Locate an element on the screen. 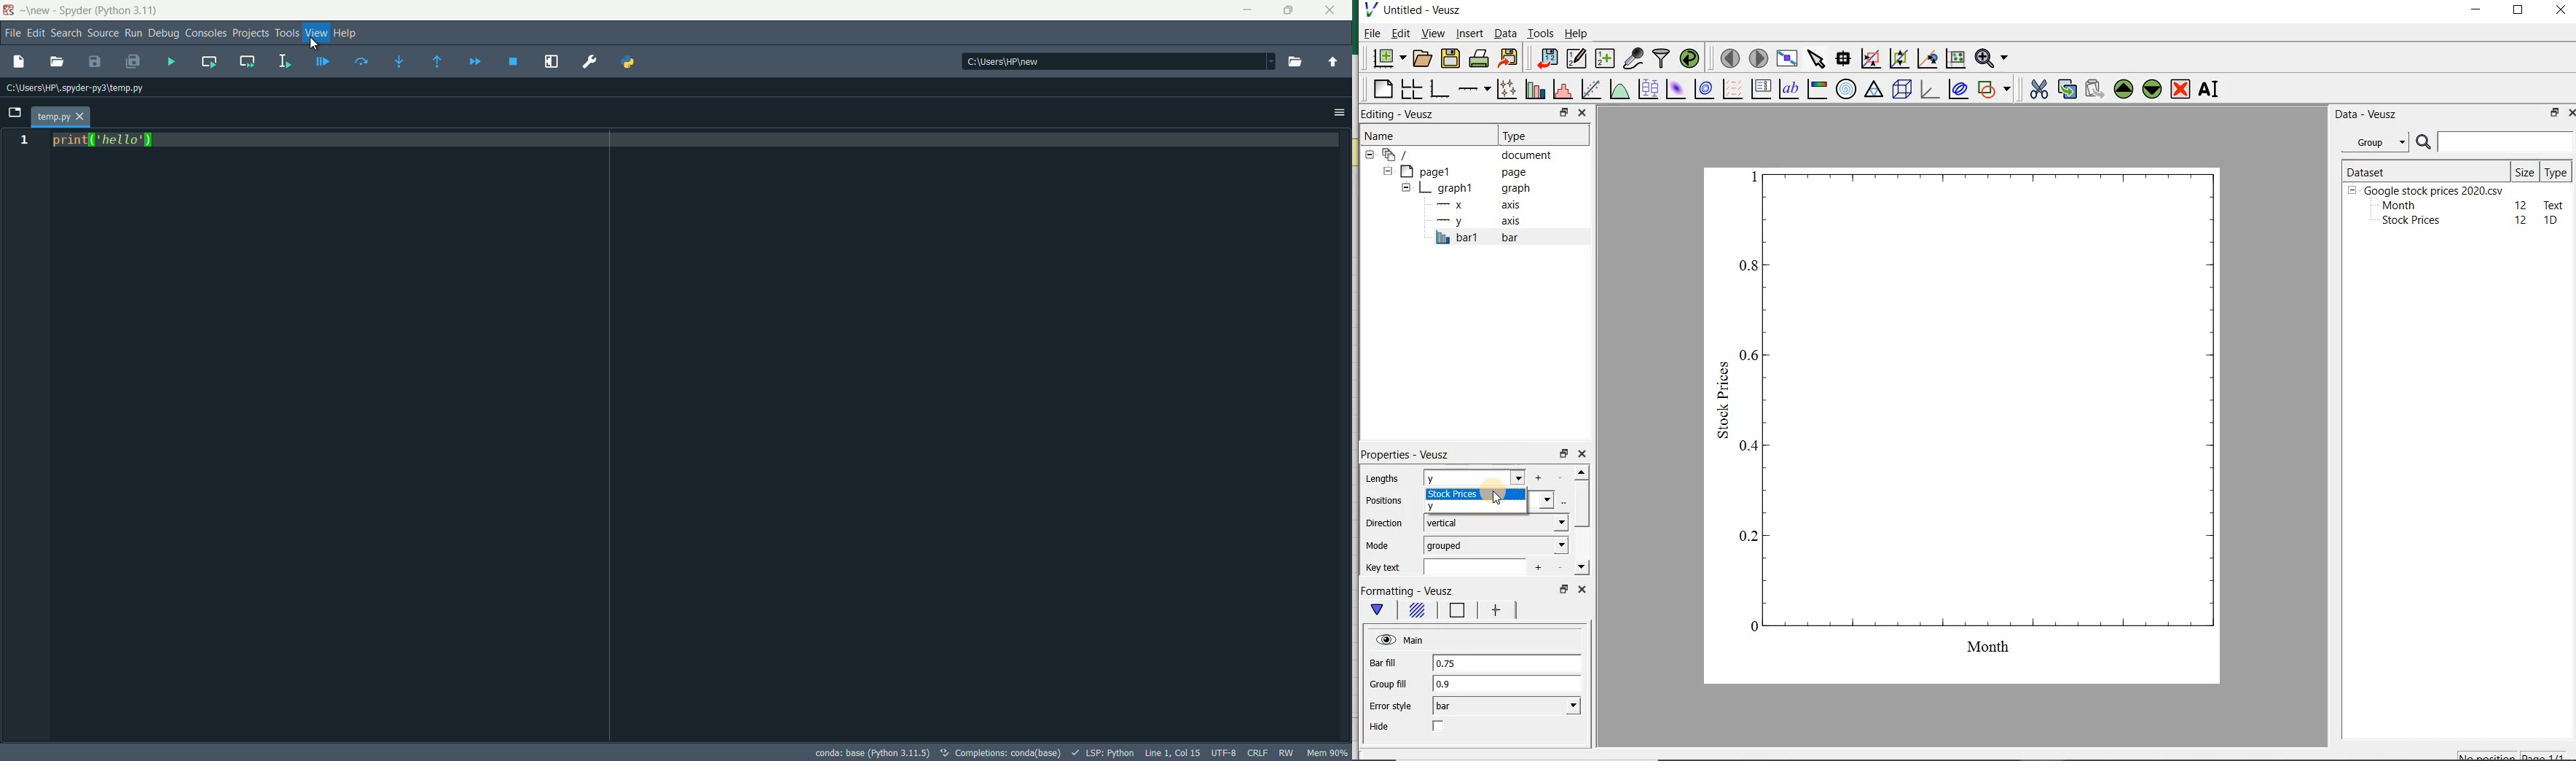 The image size is (2576, 784). temp.py tab is located at coordinates (61, 118).